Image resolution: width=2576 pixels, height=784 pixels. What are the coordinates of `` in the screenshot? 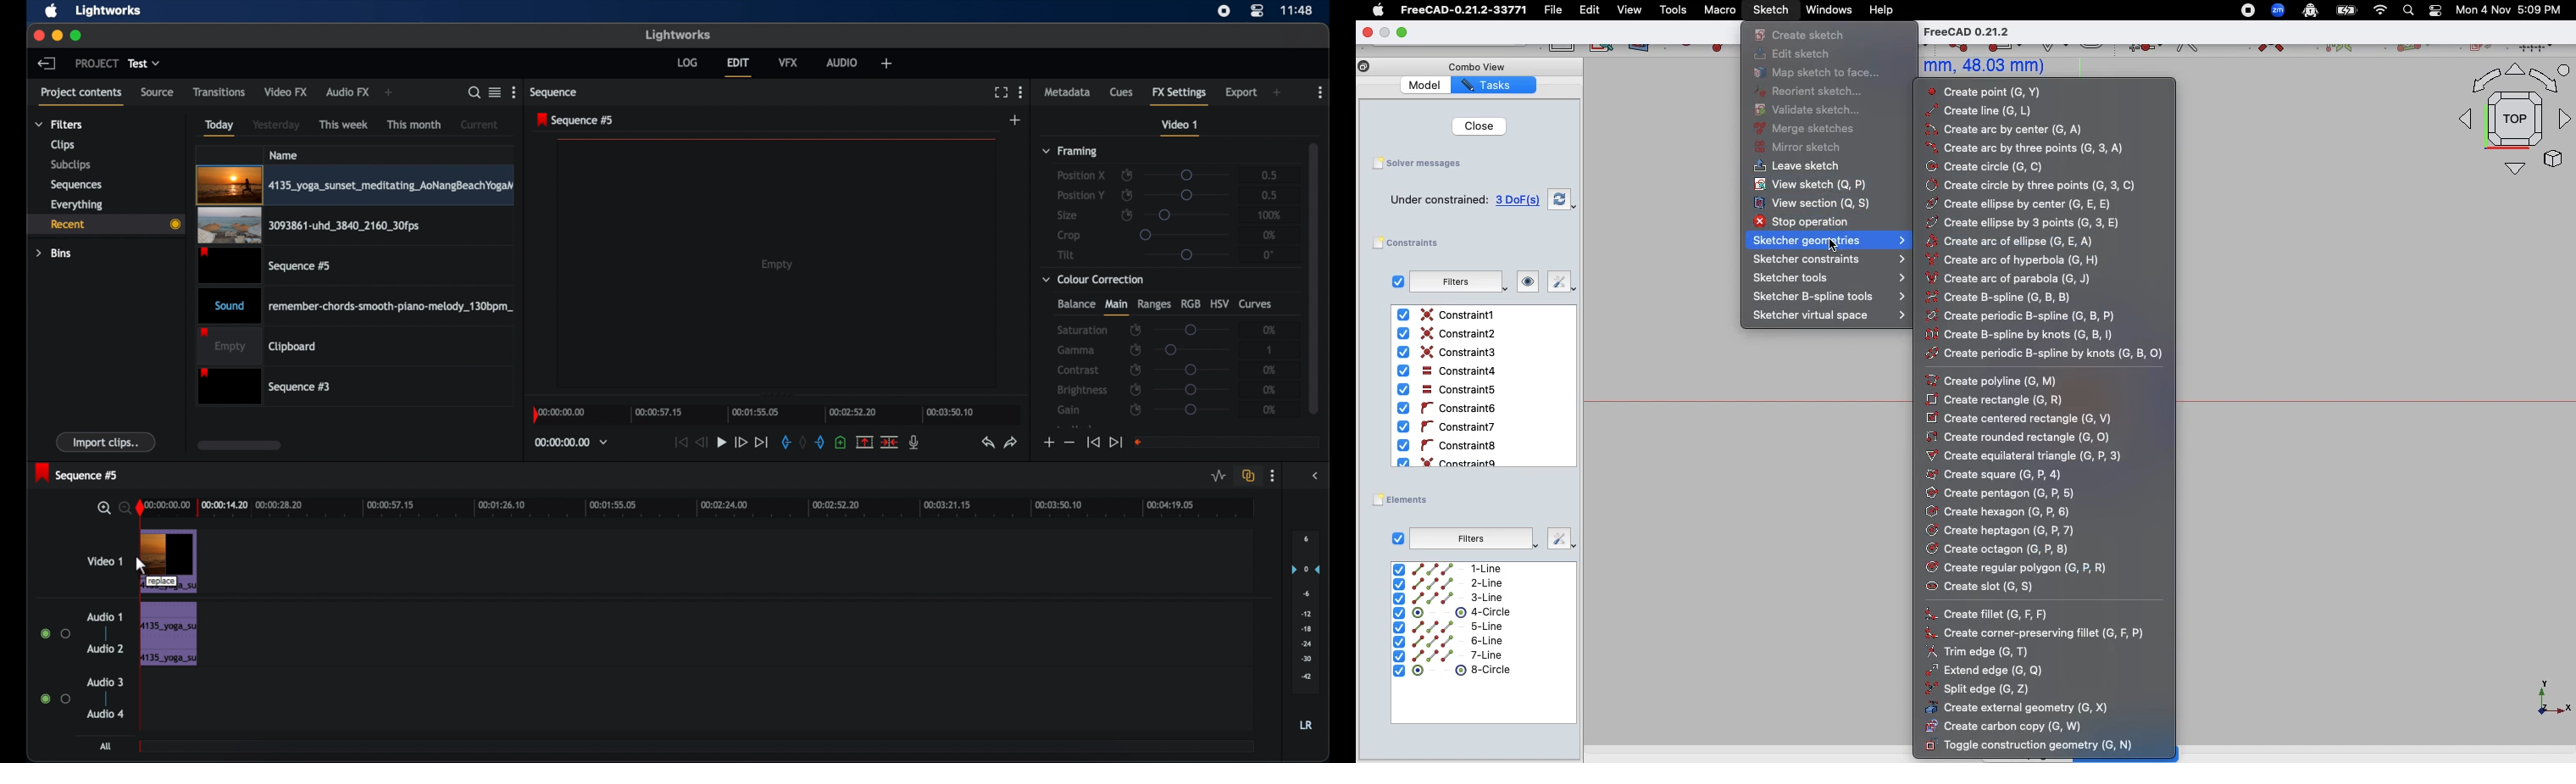 It's located at (1117, 307).